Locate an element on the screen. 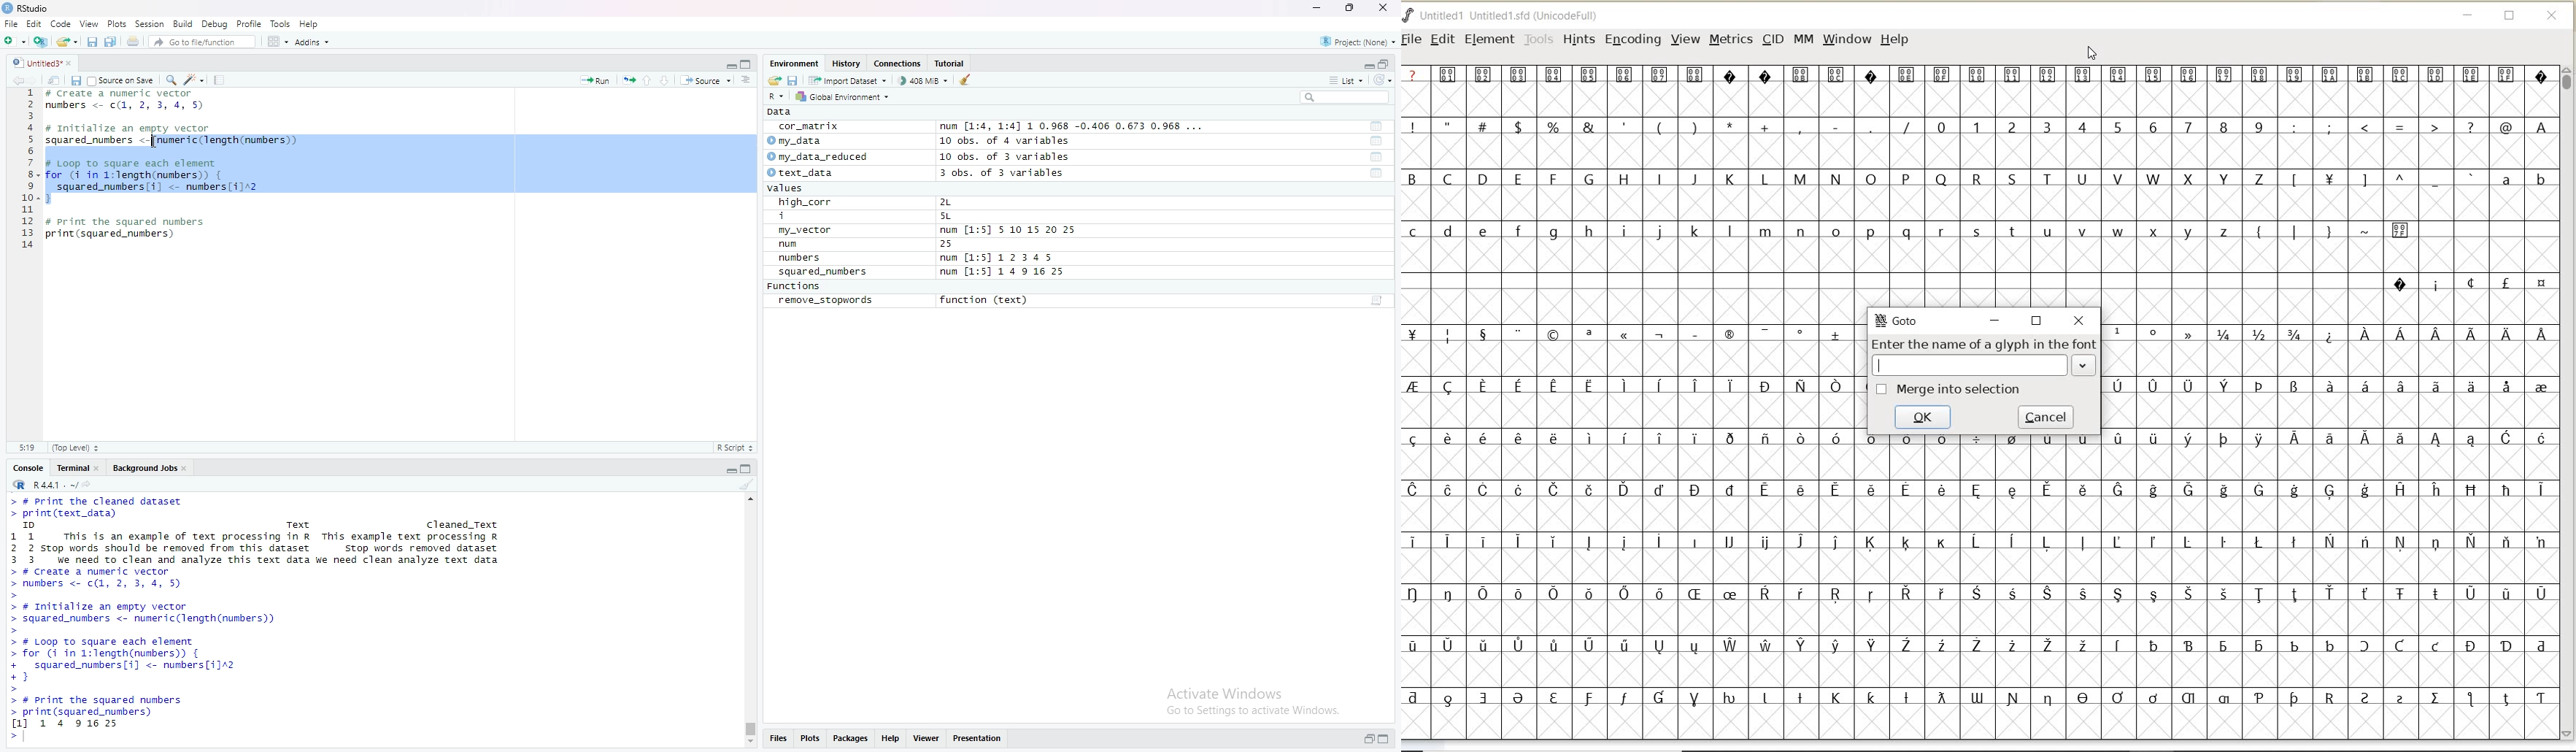 The image size is (2576, 756). close is located at coordinates (188, 467).